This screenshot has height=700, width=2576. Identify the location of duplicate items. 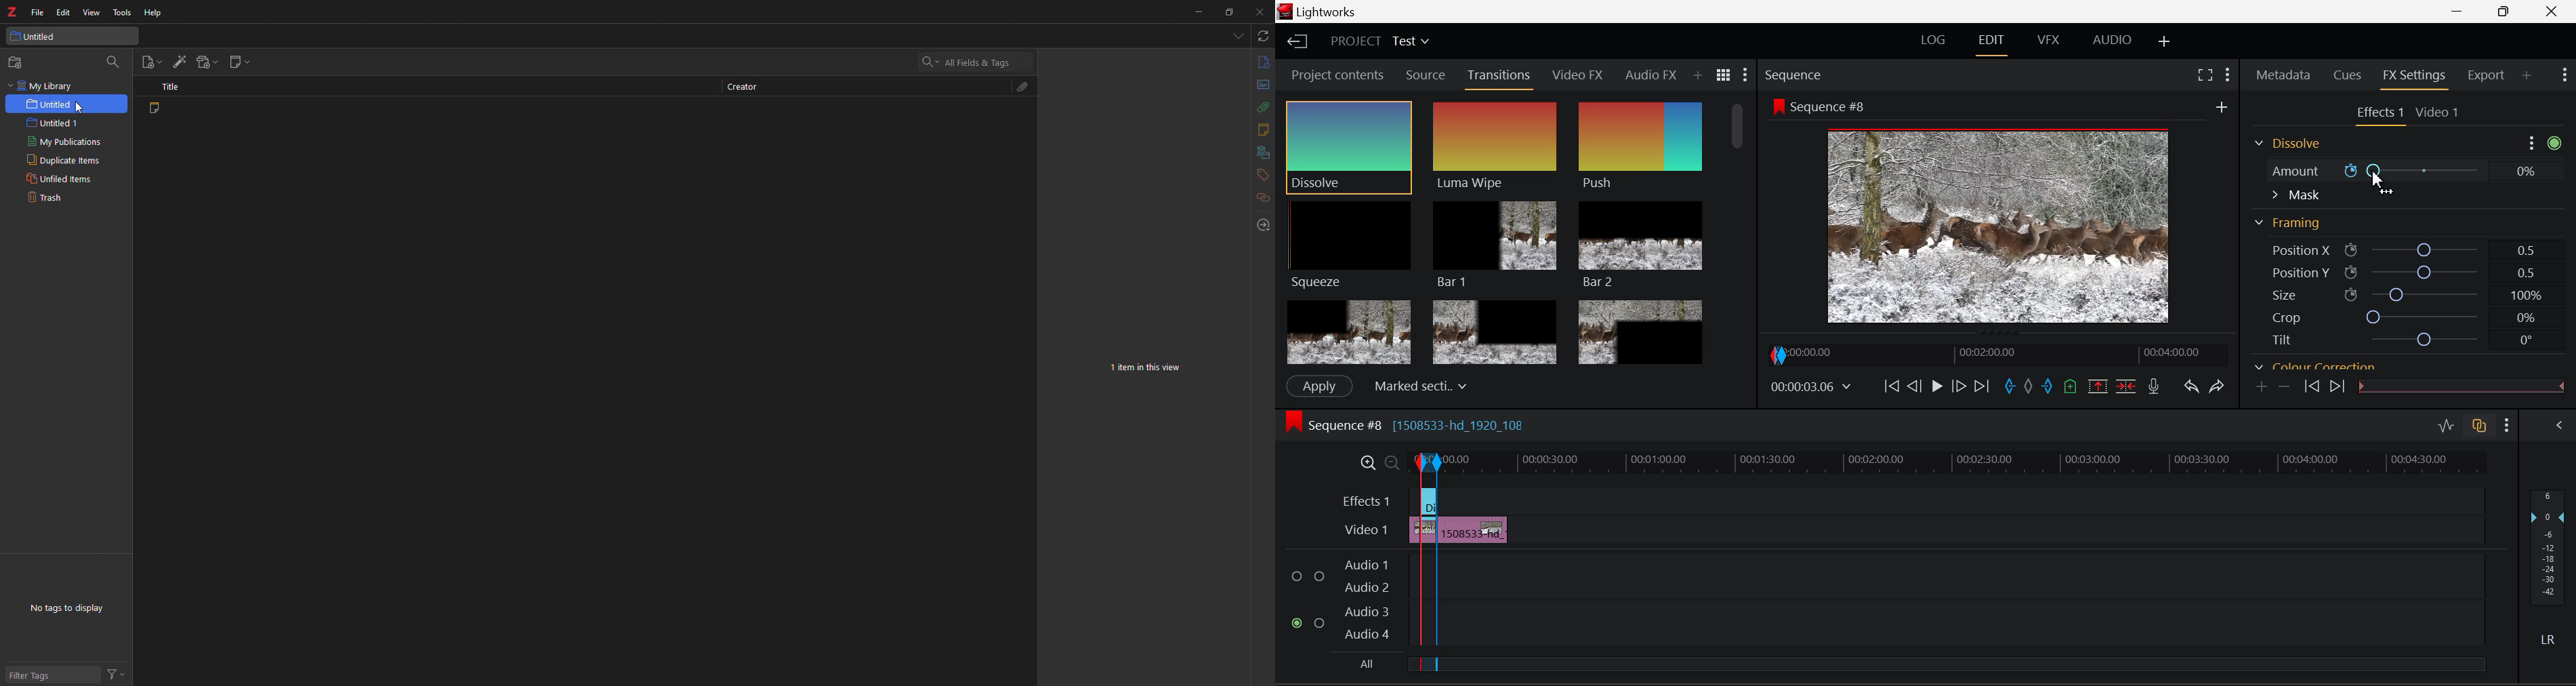
(64, 161).